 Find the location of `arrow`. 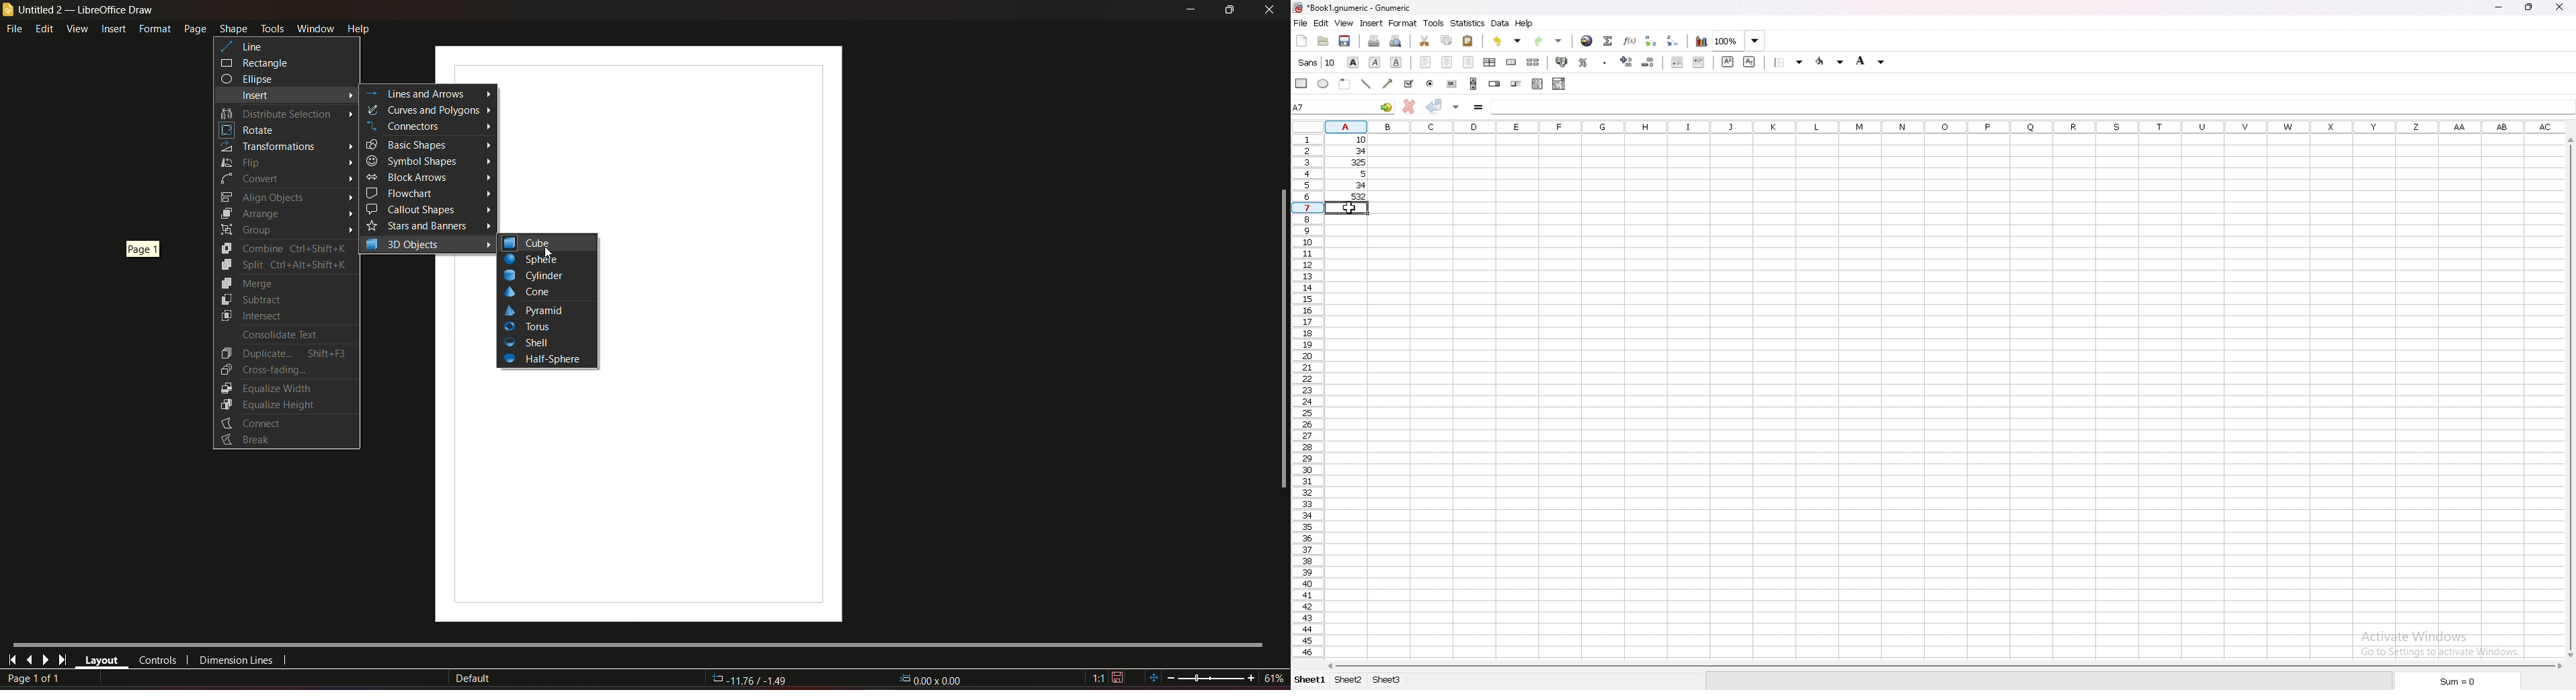

arrow is located at coordinates (488, 93).